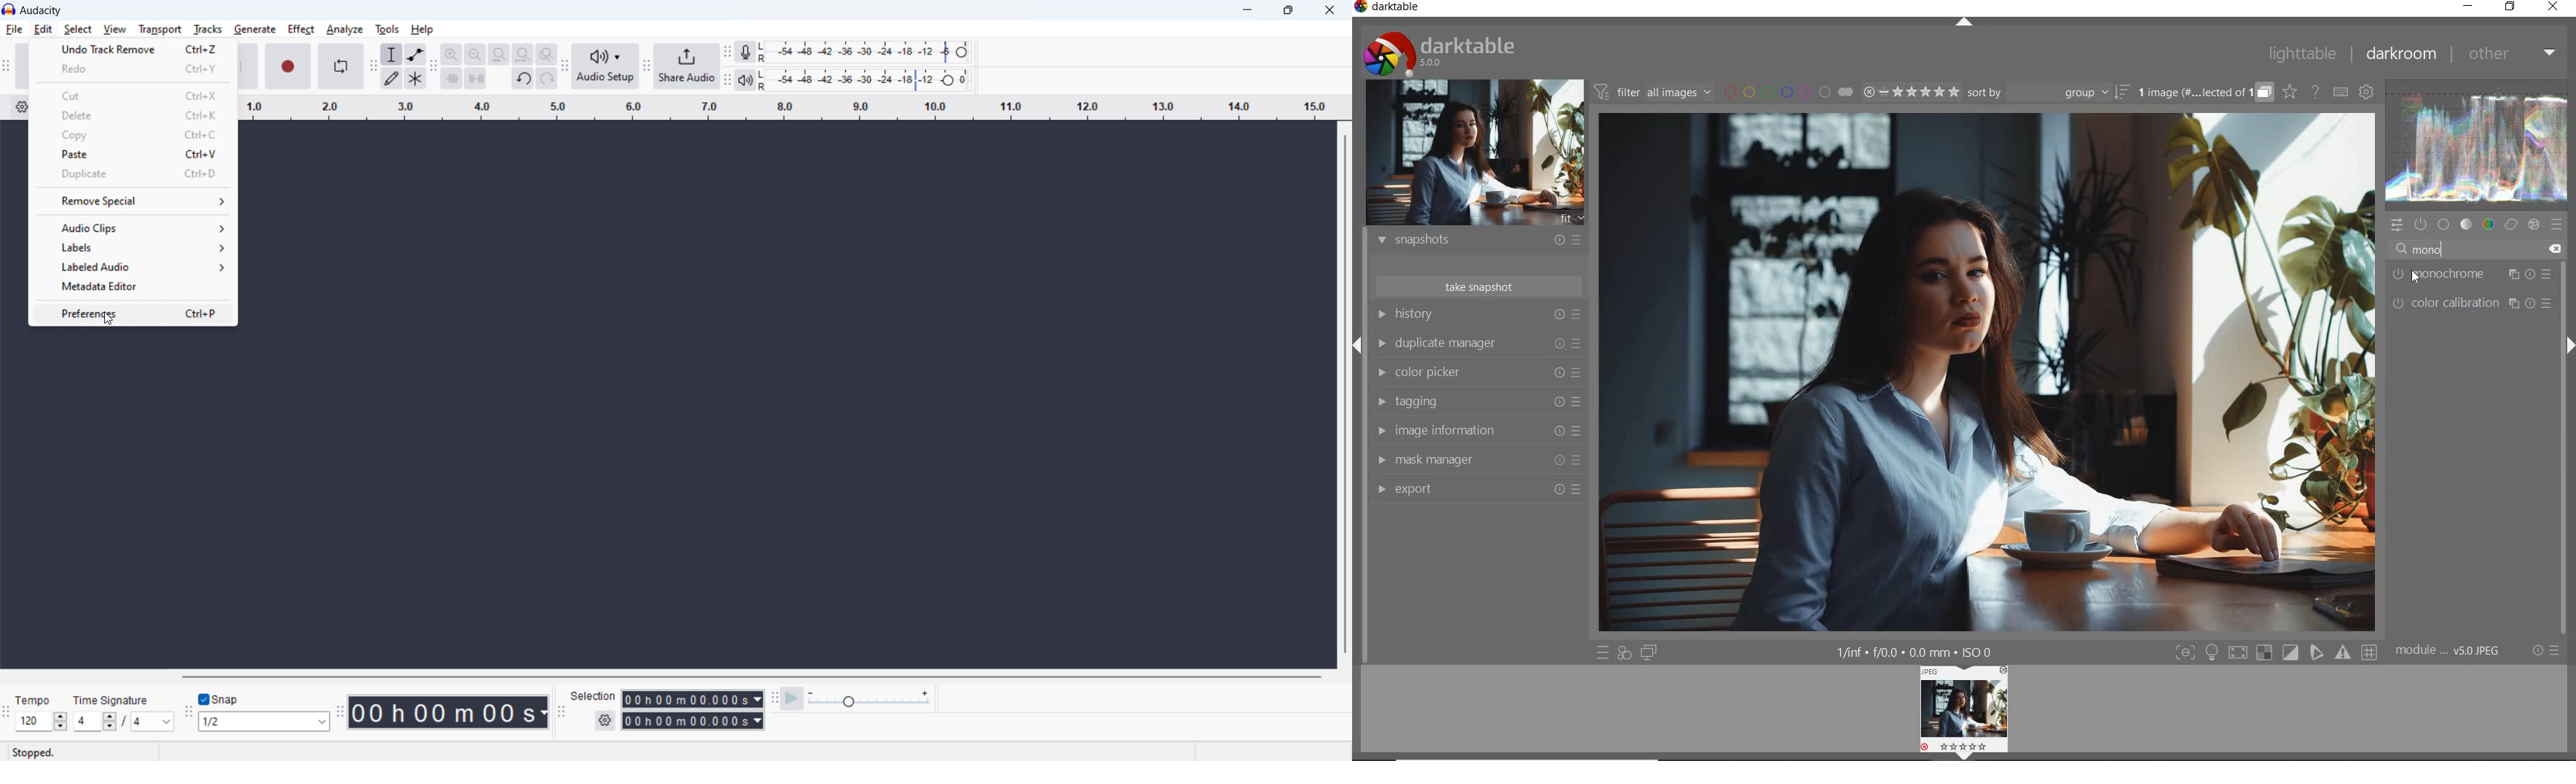  What do you see at coordinates (288, 66) in the screenshot?
I see `record` at bounding box center [288, 66].